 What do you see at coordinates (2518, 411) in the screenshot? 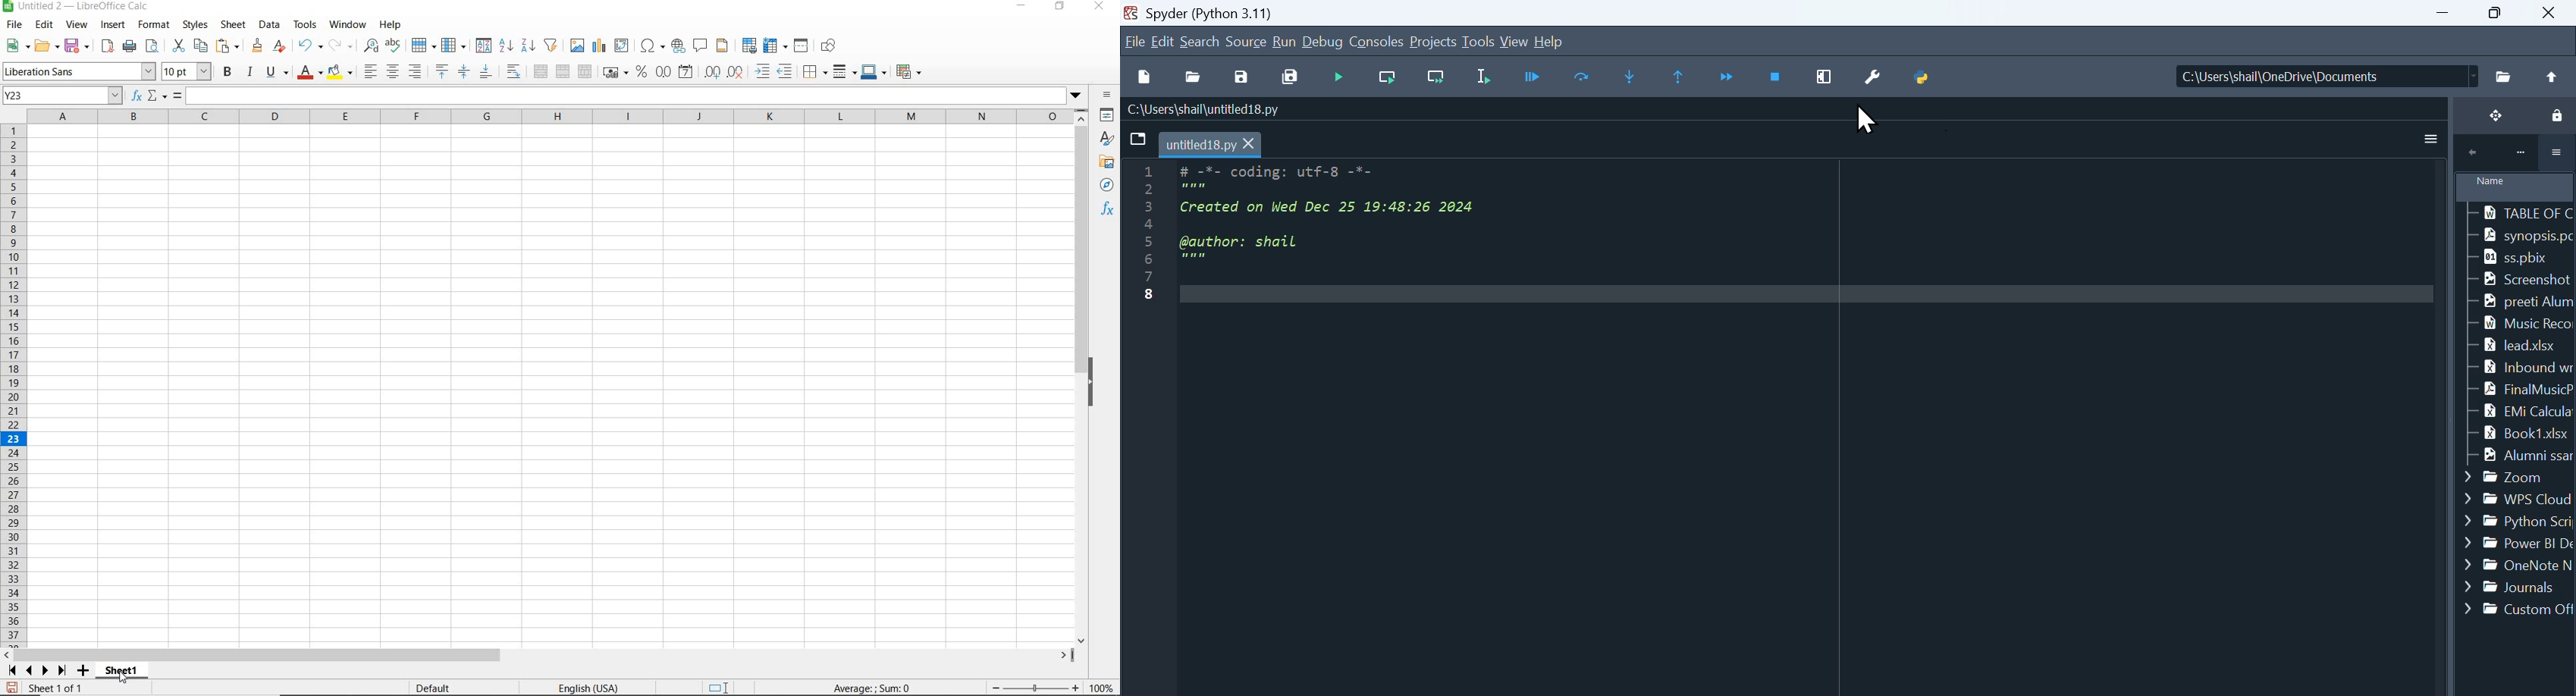
I see `EM: Calcul:..` at bounding box center [2518, 411].